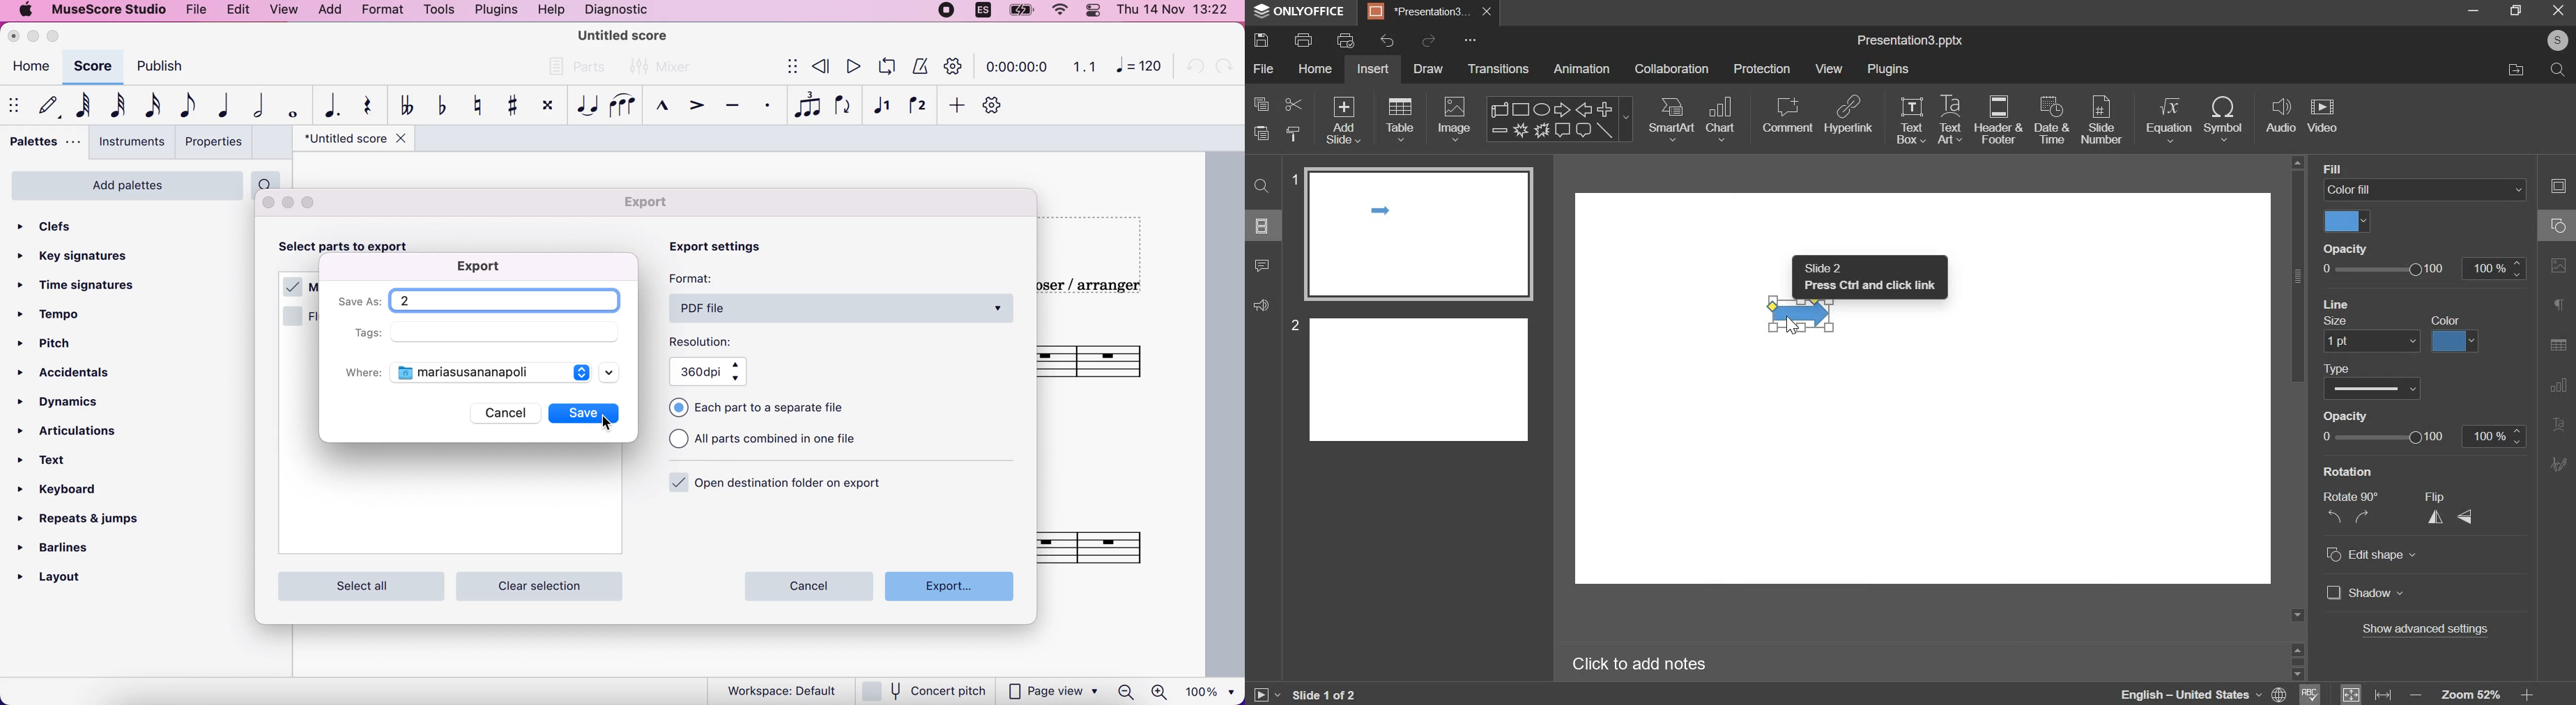 The height and width of the screenshot is (728, 2576). What do you see at coordinates (2474, 10) in the screenshot?
I see `minimize` at bounding box center [2474, 10].